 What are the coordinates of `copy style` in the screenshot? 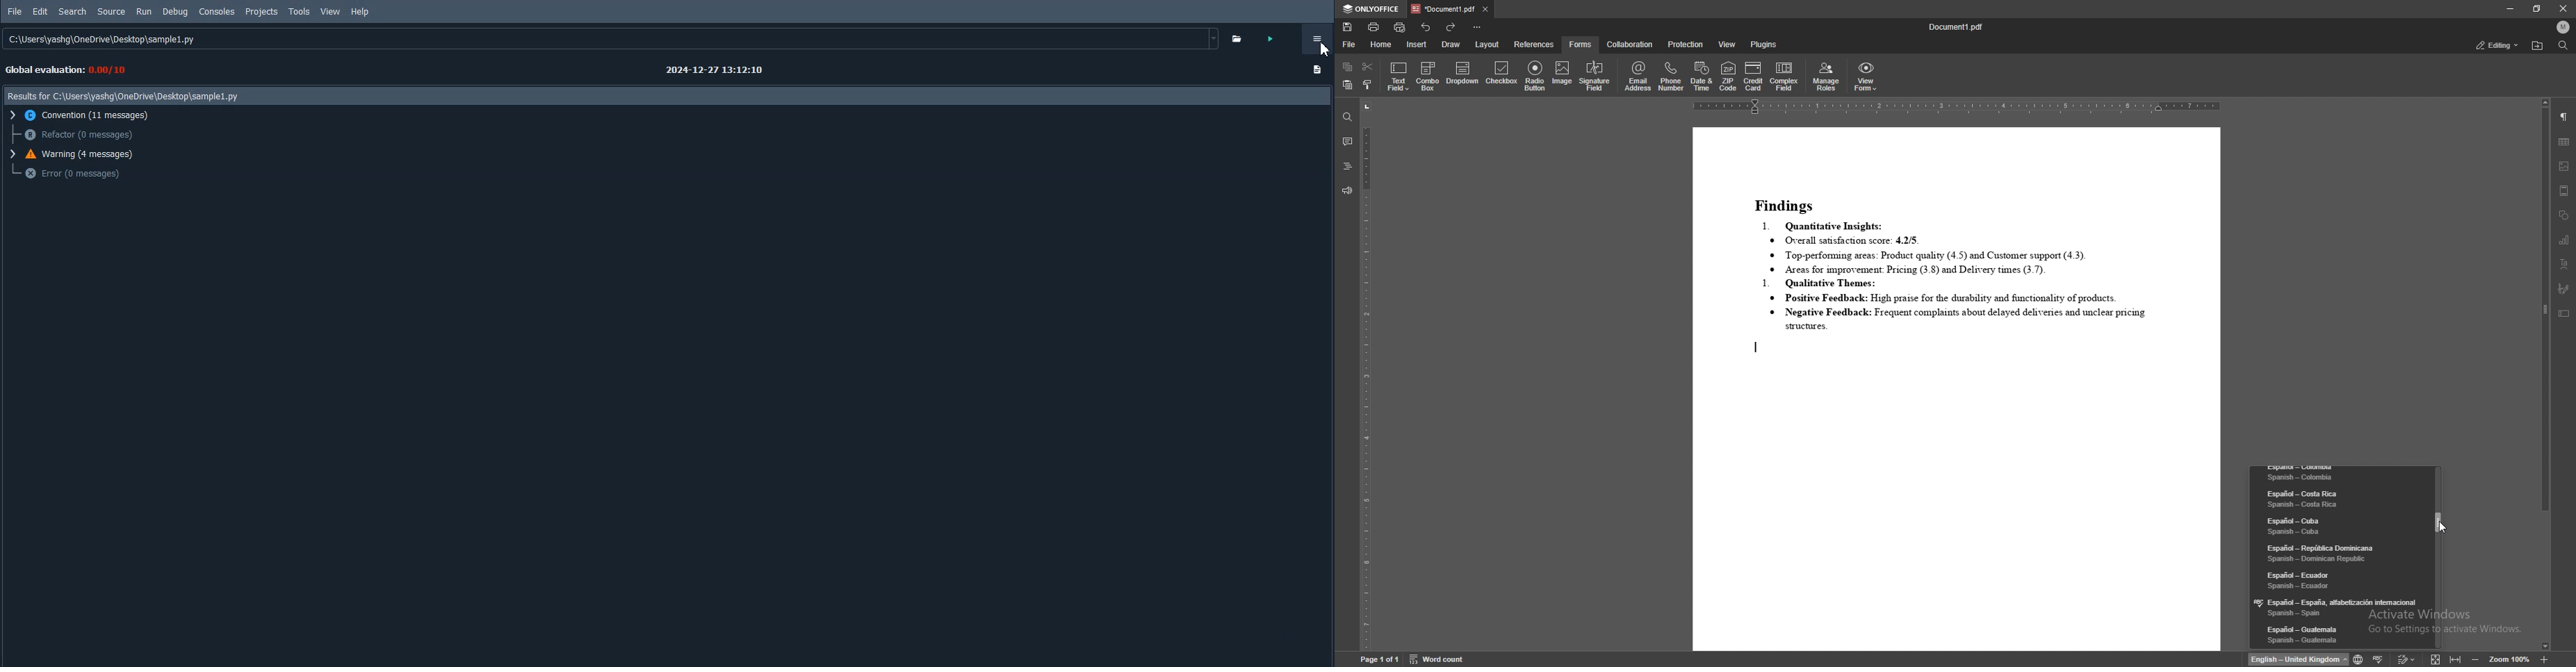 It's located at (1367, 85).